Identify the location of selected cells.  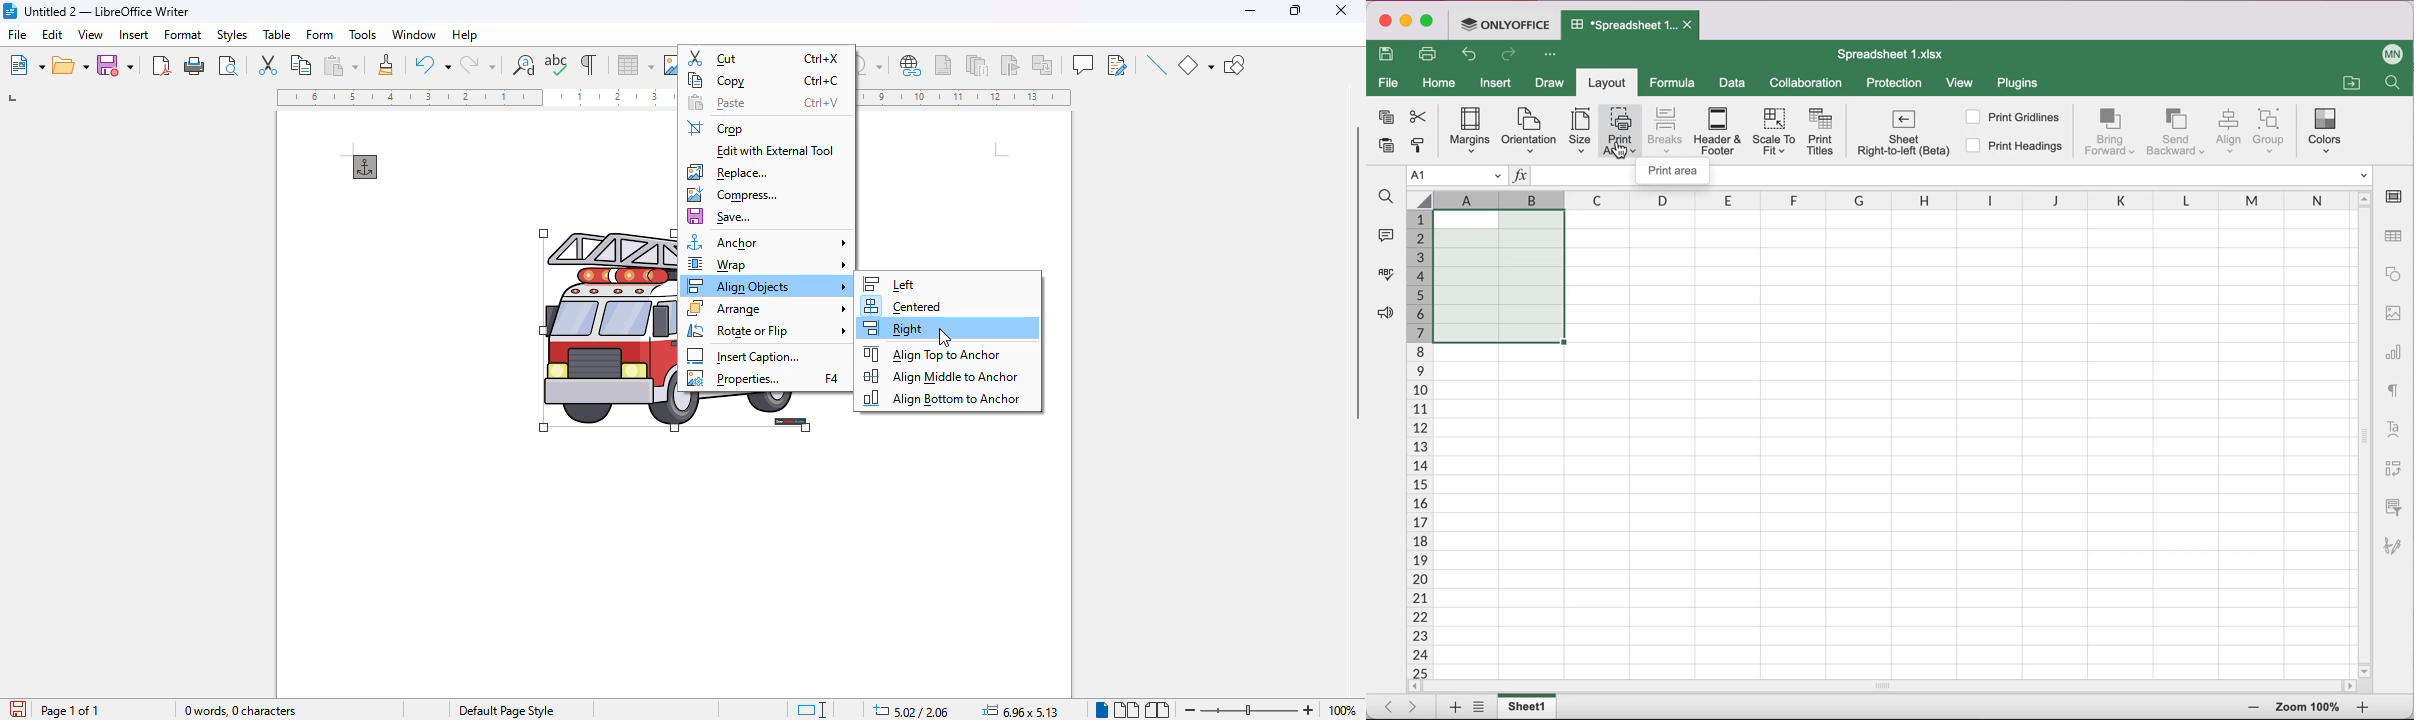
(1497, 276).